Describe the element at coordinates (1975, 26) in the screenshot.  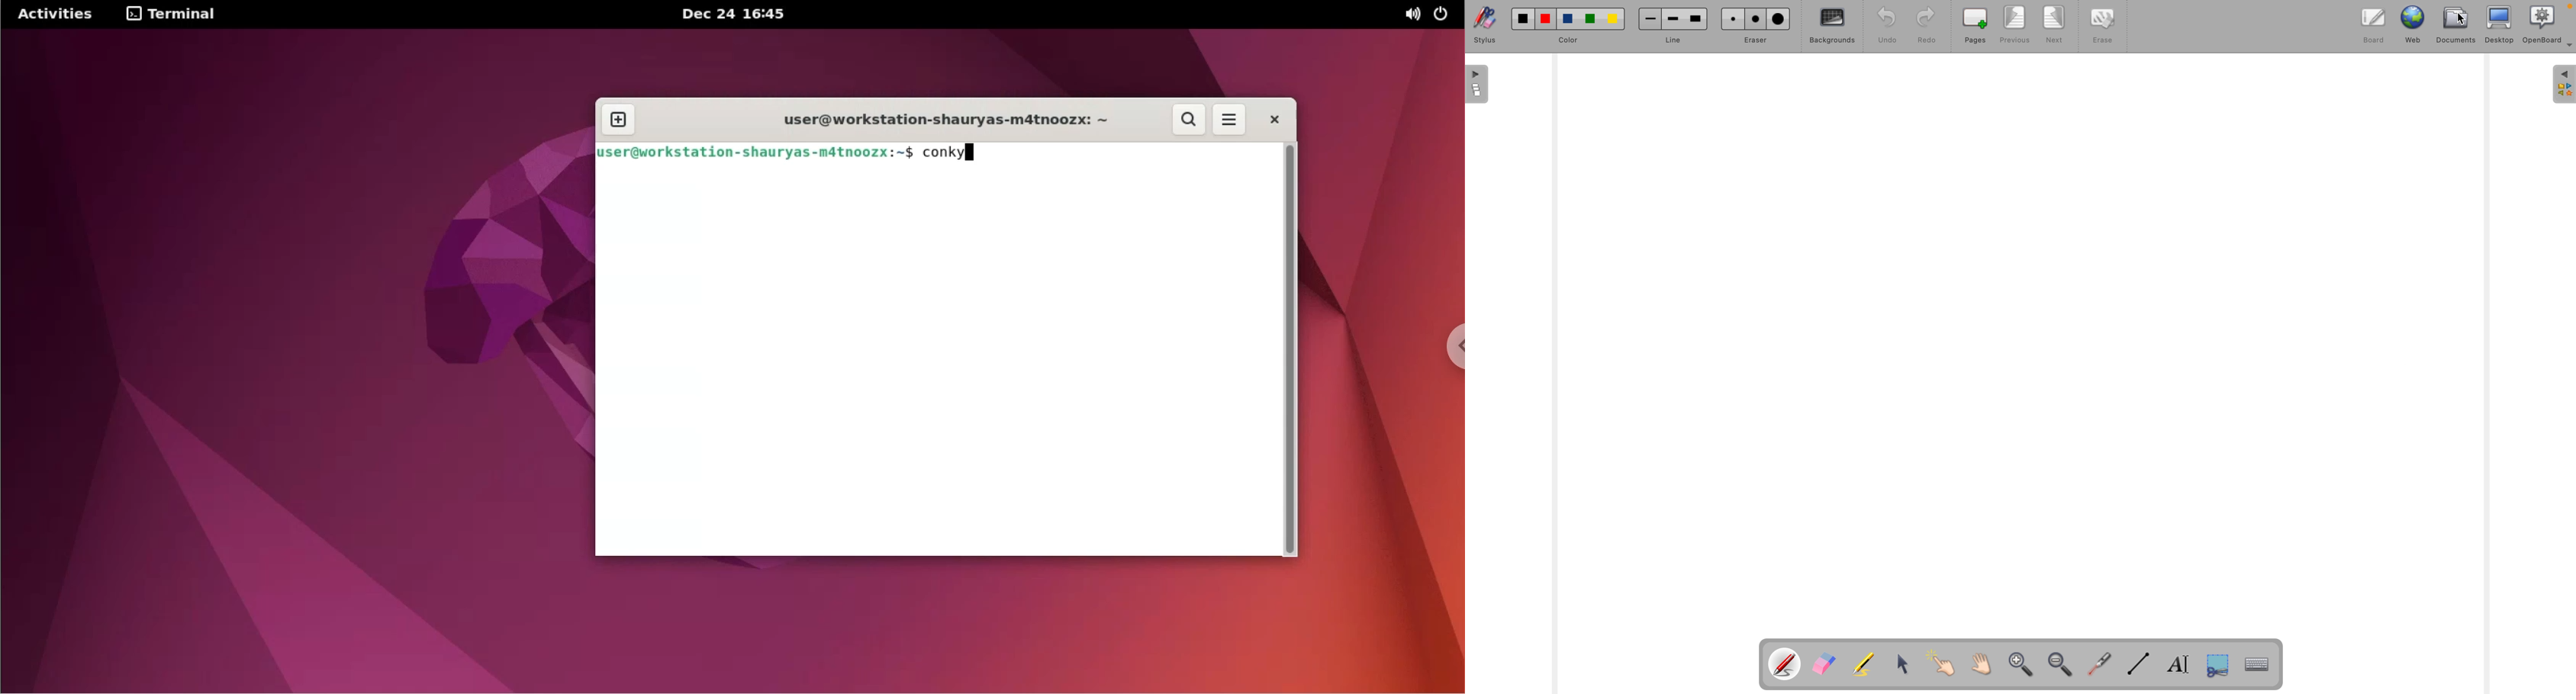
I see `pages` at that location.